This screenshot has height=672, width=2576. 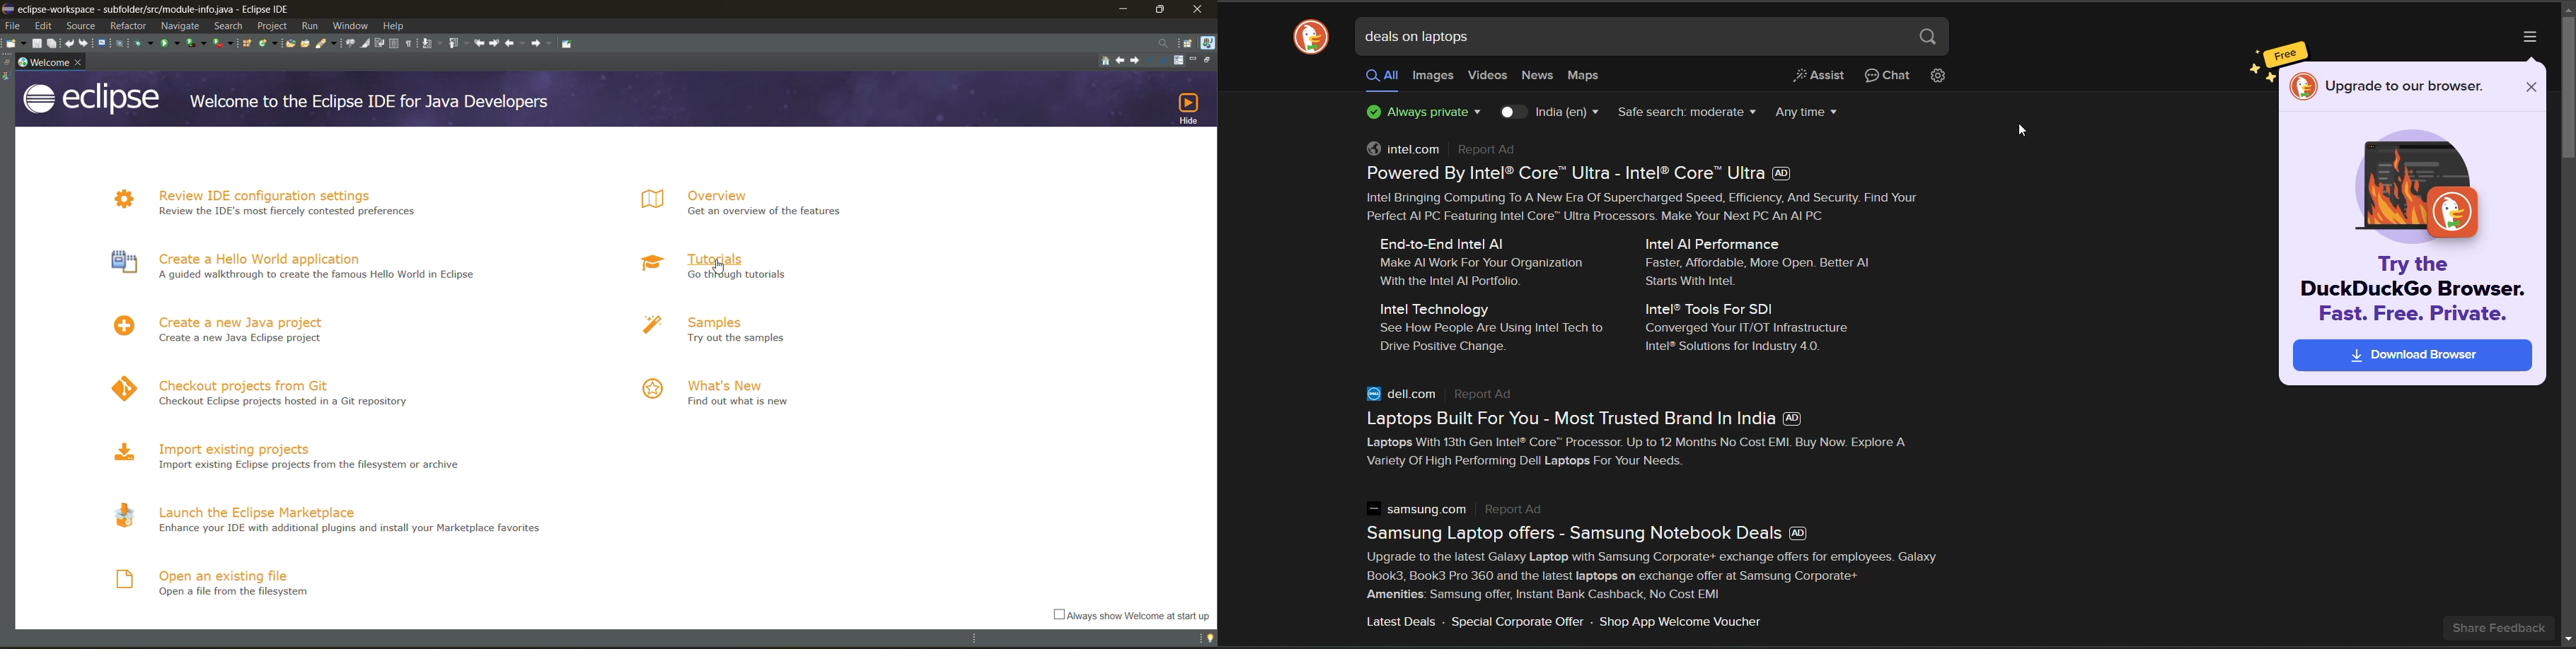 What do you see at coordinates (53, 44) in the screenshot?
I see `save all` at bounding box center [53, 44].